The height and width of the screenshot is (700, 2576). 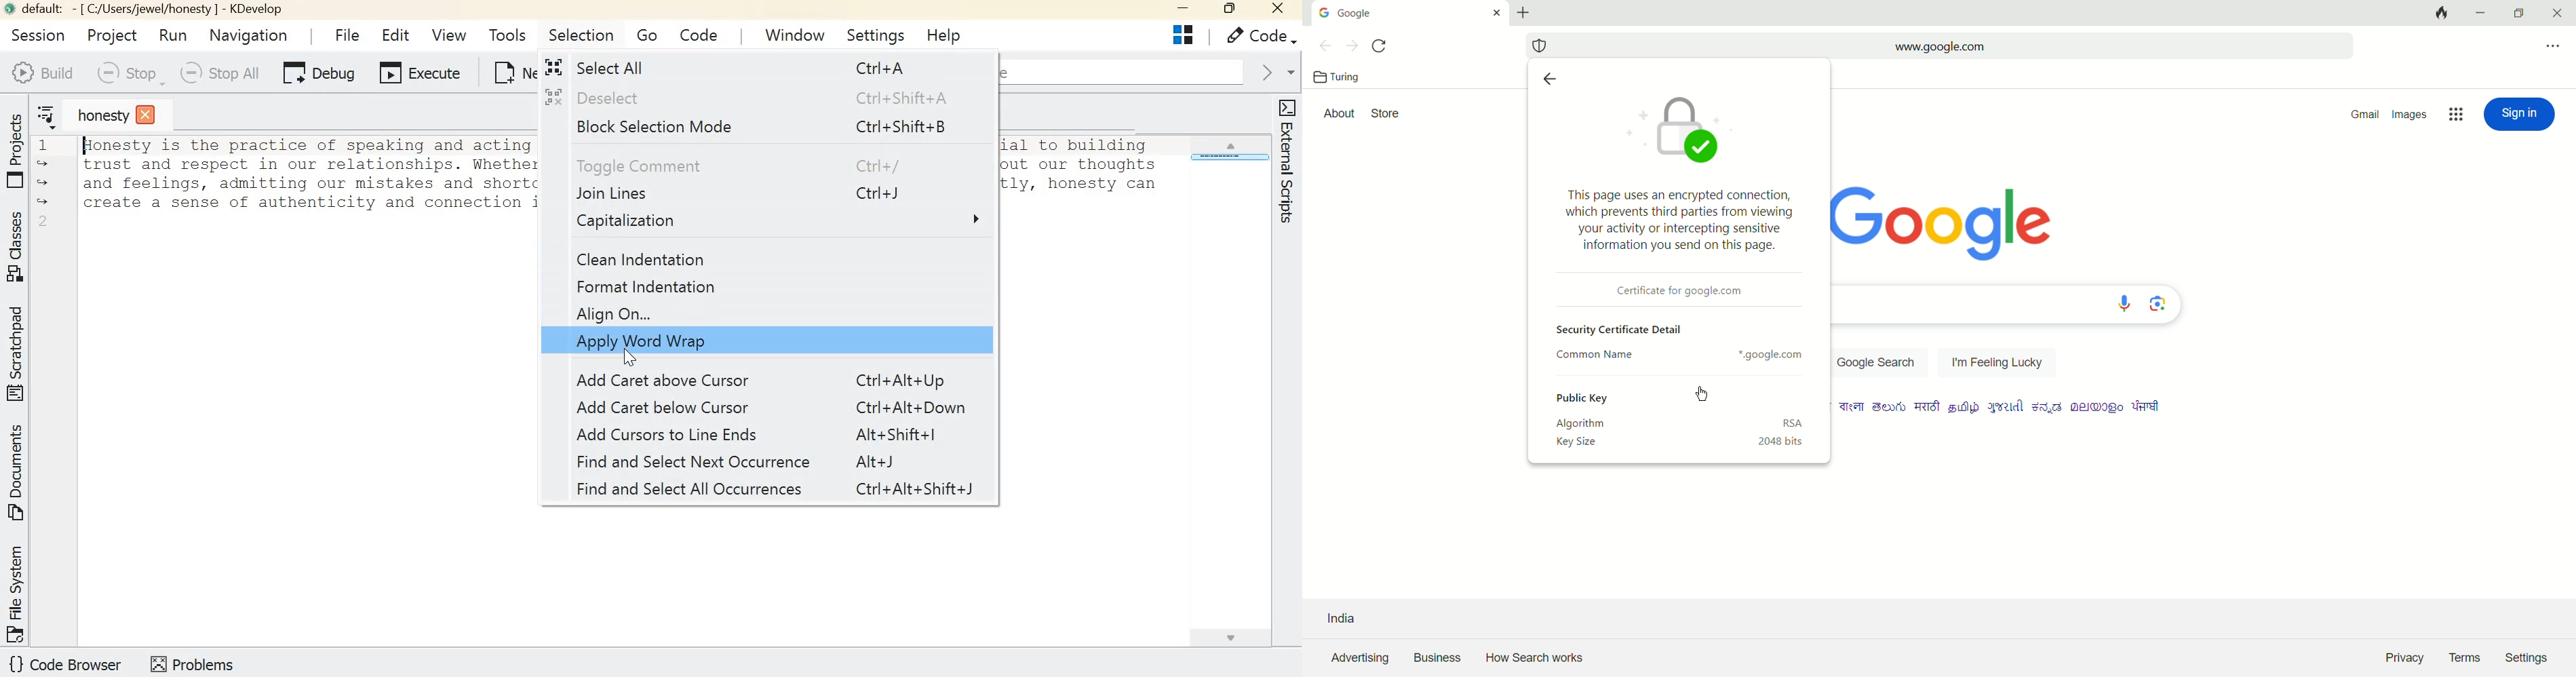 What do you see at coordinates (702, 34) in the screenshot?
I see `Code` at bounding box center [702, 34].